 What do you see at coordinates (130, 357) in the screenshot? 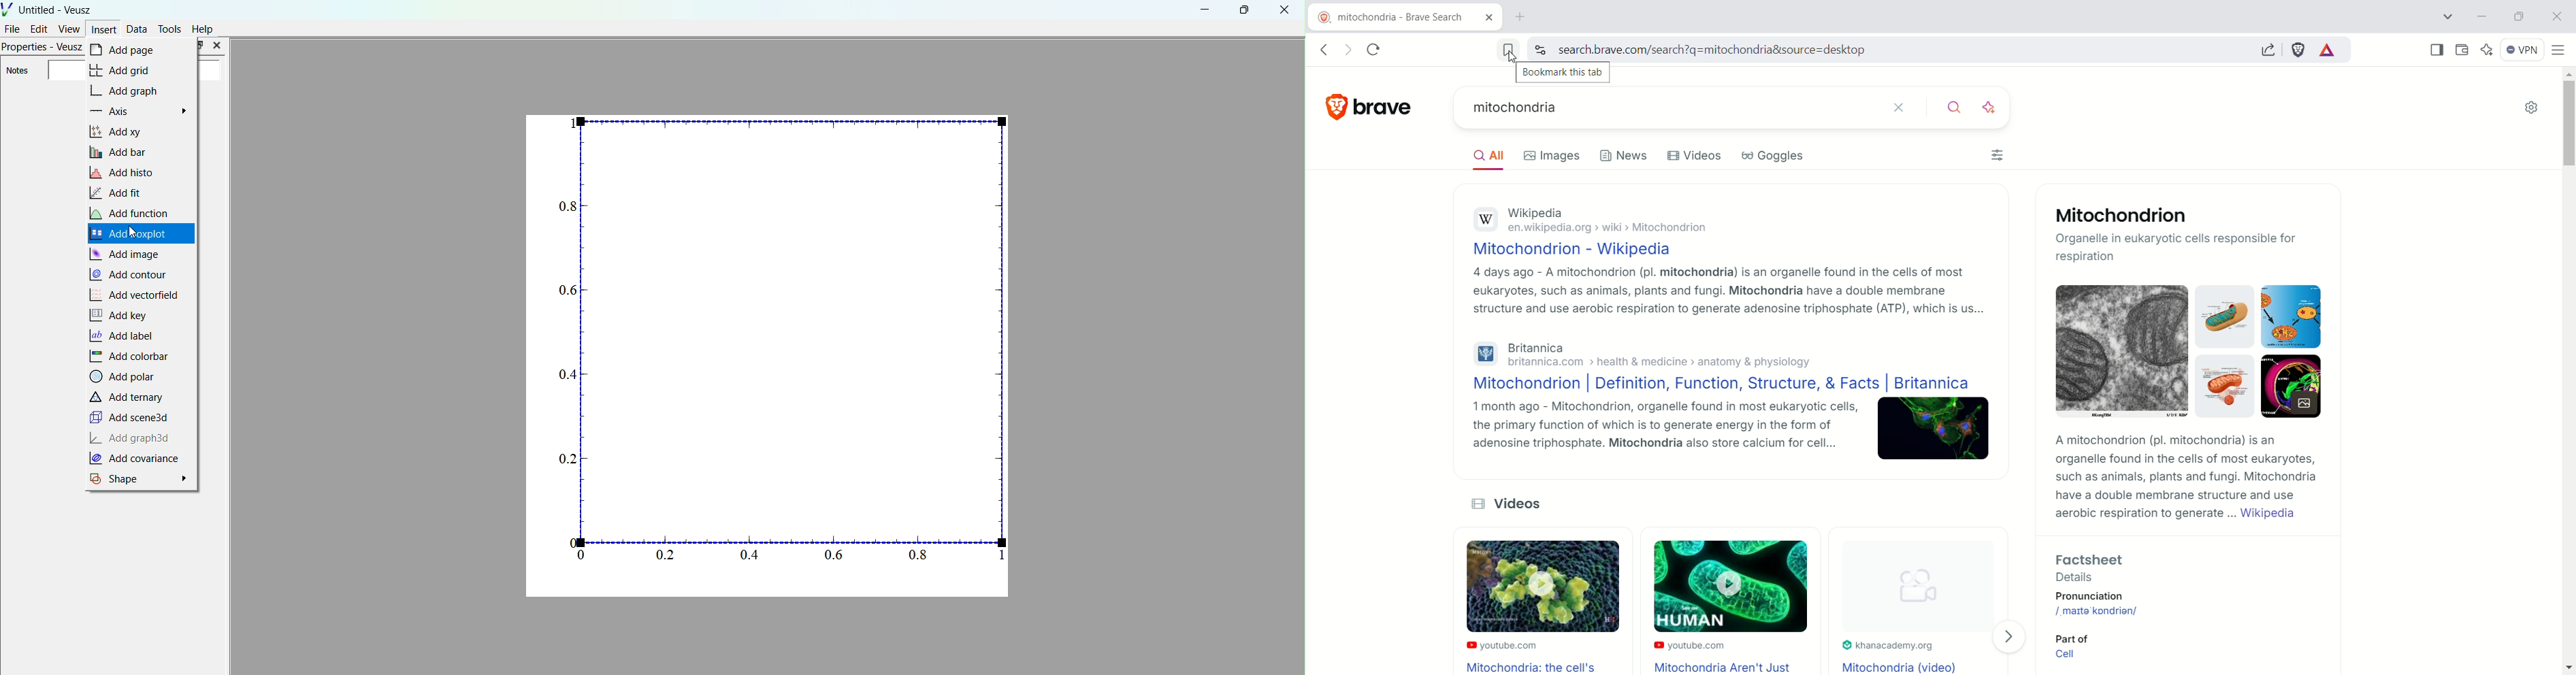
I see `Add colorbar` at bounding box center [130, 357].